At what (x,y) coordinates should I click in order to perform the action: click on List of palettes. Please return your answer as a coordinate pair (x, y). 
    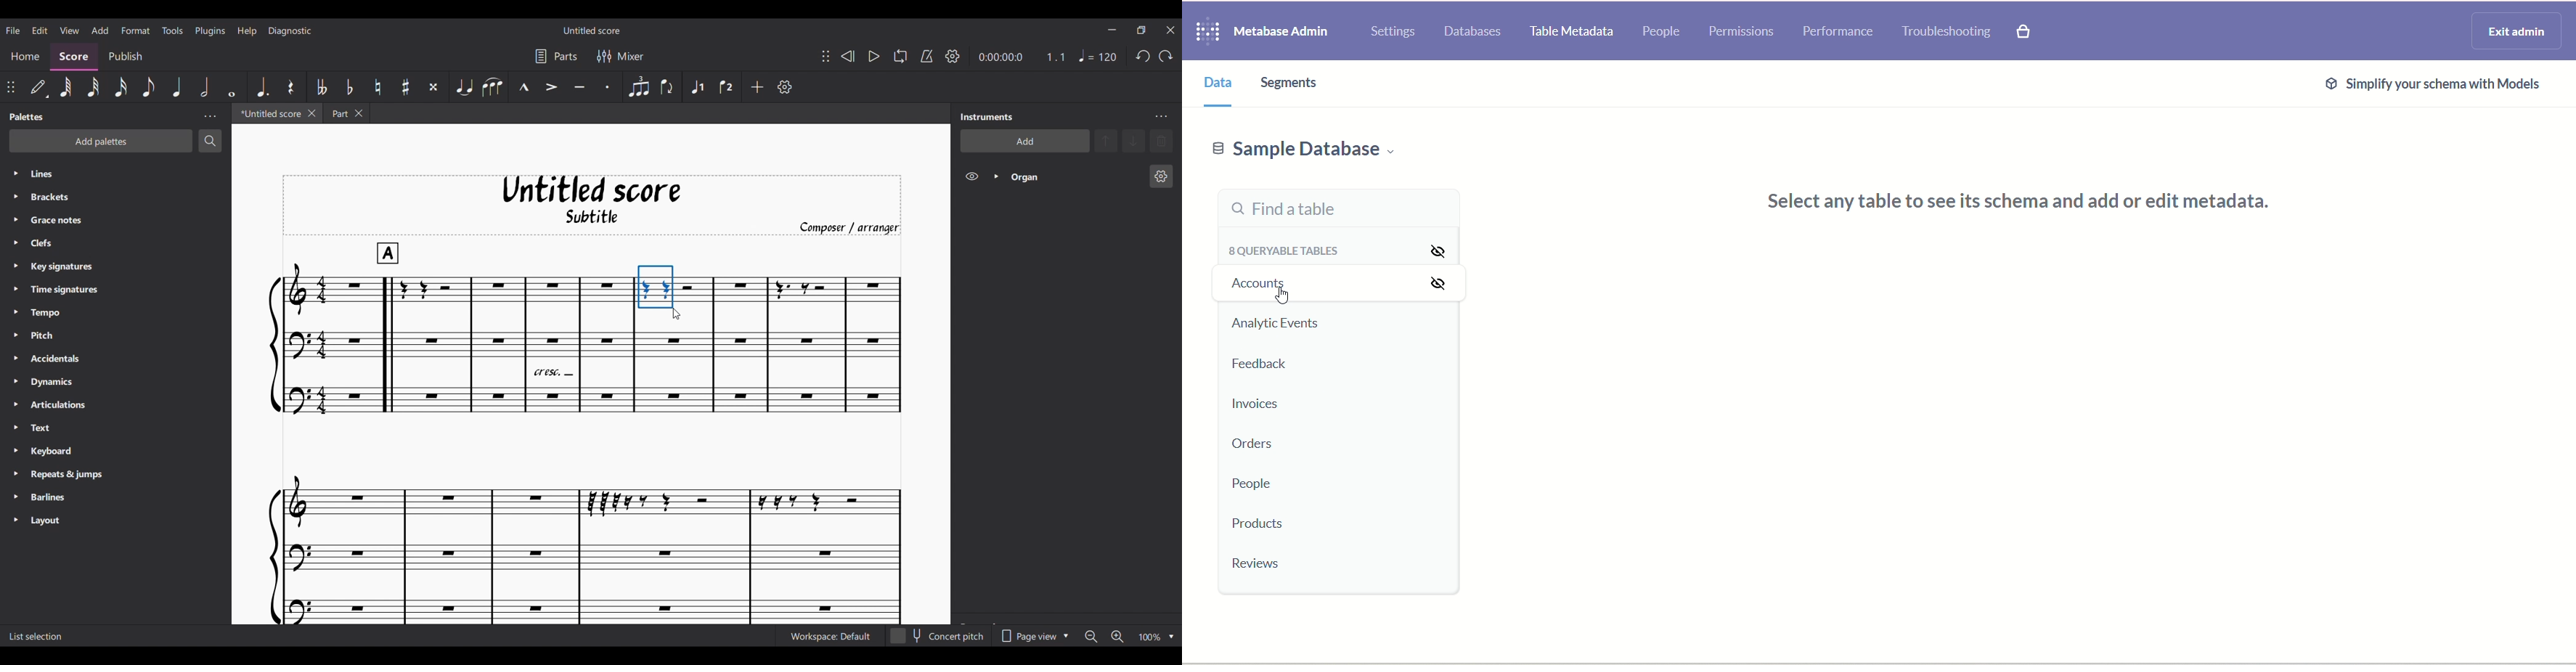
    Looking at the image, I should click on (128, 347).